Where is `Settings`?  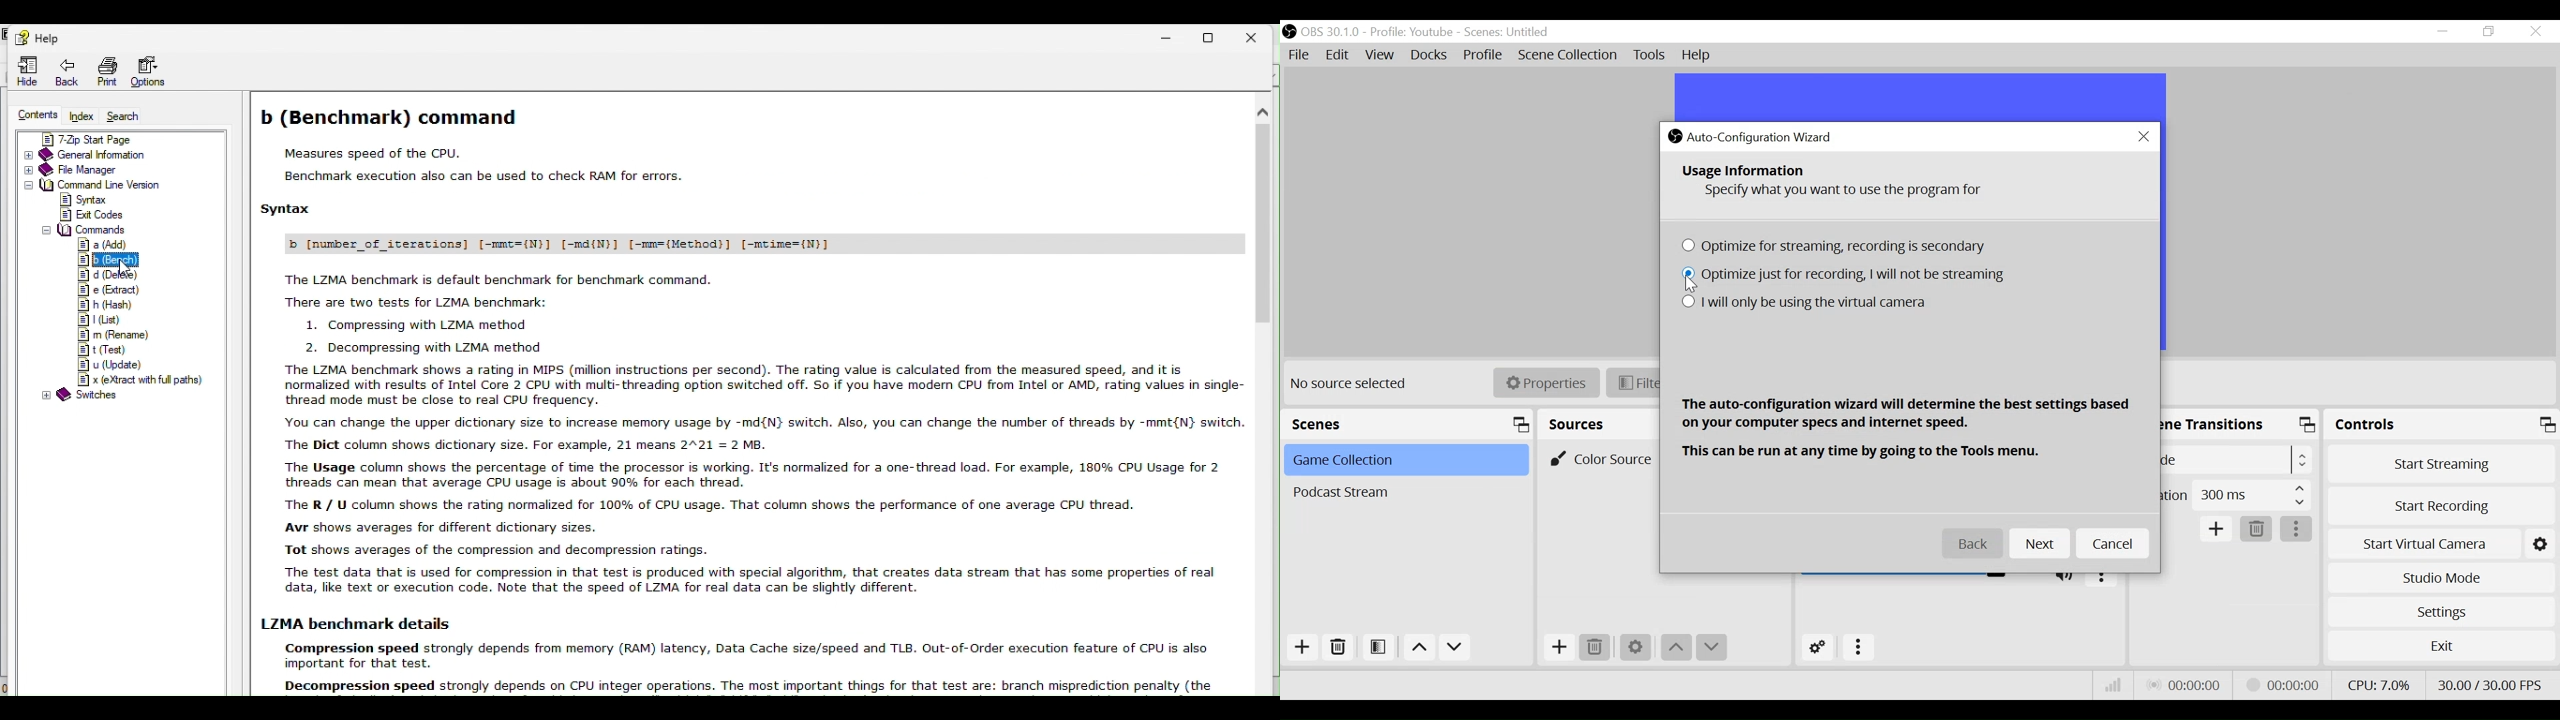 Settings is located at coordinates (1635, 649).